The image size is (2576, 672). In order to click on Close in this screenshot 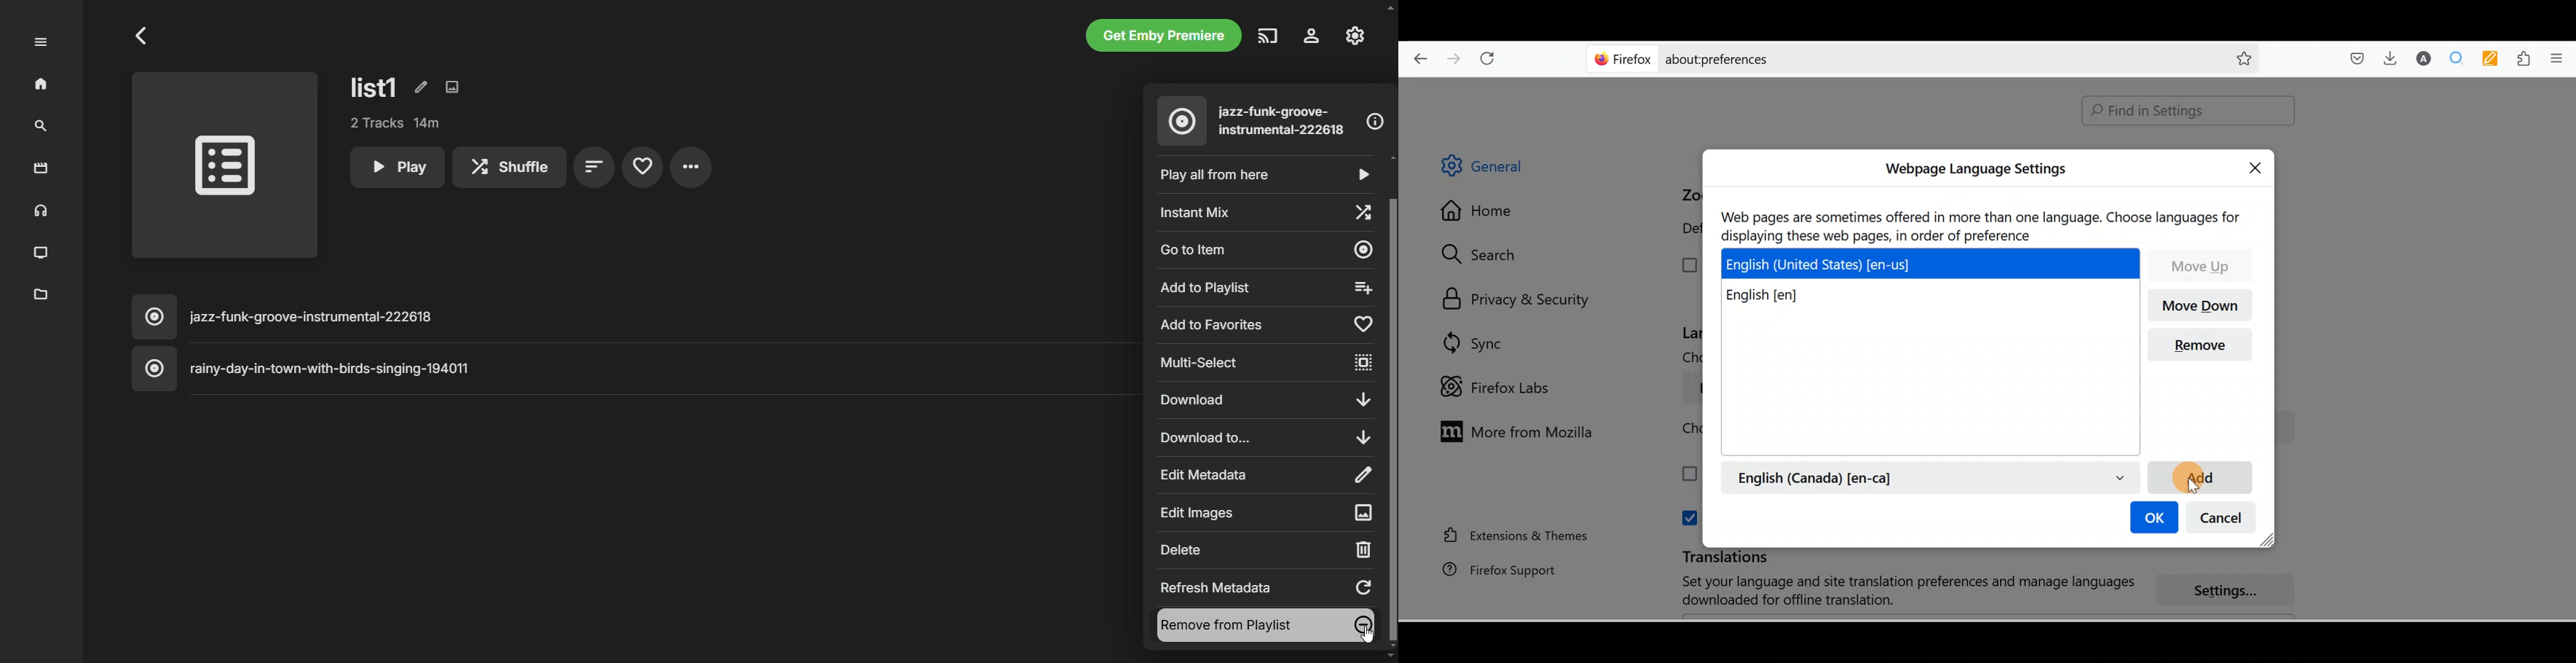, I will do `click(2259, 166)`.